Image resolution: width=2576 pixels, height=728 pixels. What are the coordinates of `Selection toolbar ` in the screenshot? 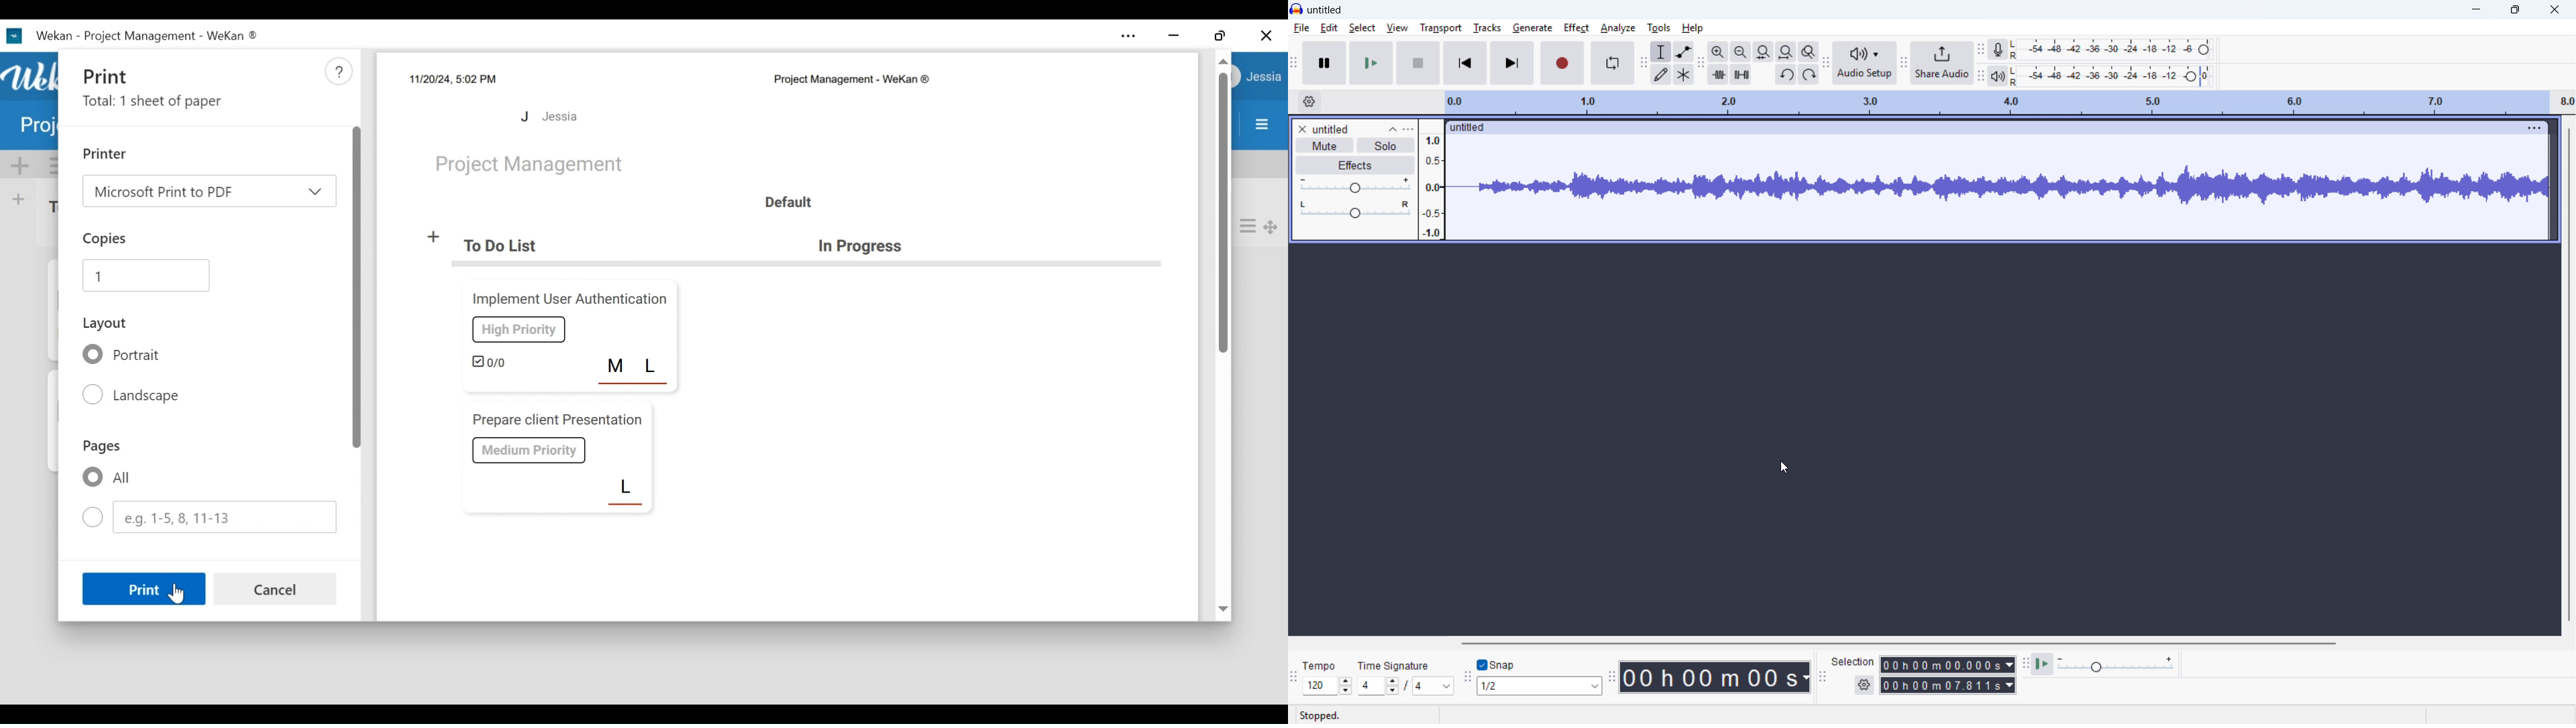 It's located at (1823, 679).